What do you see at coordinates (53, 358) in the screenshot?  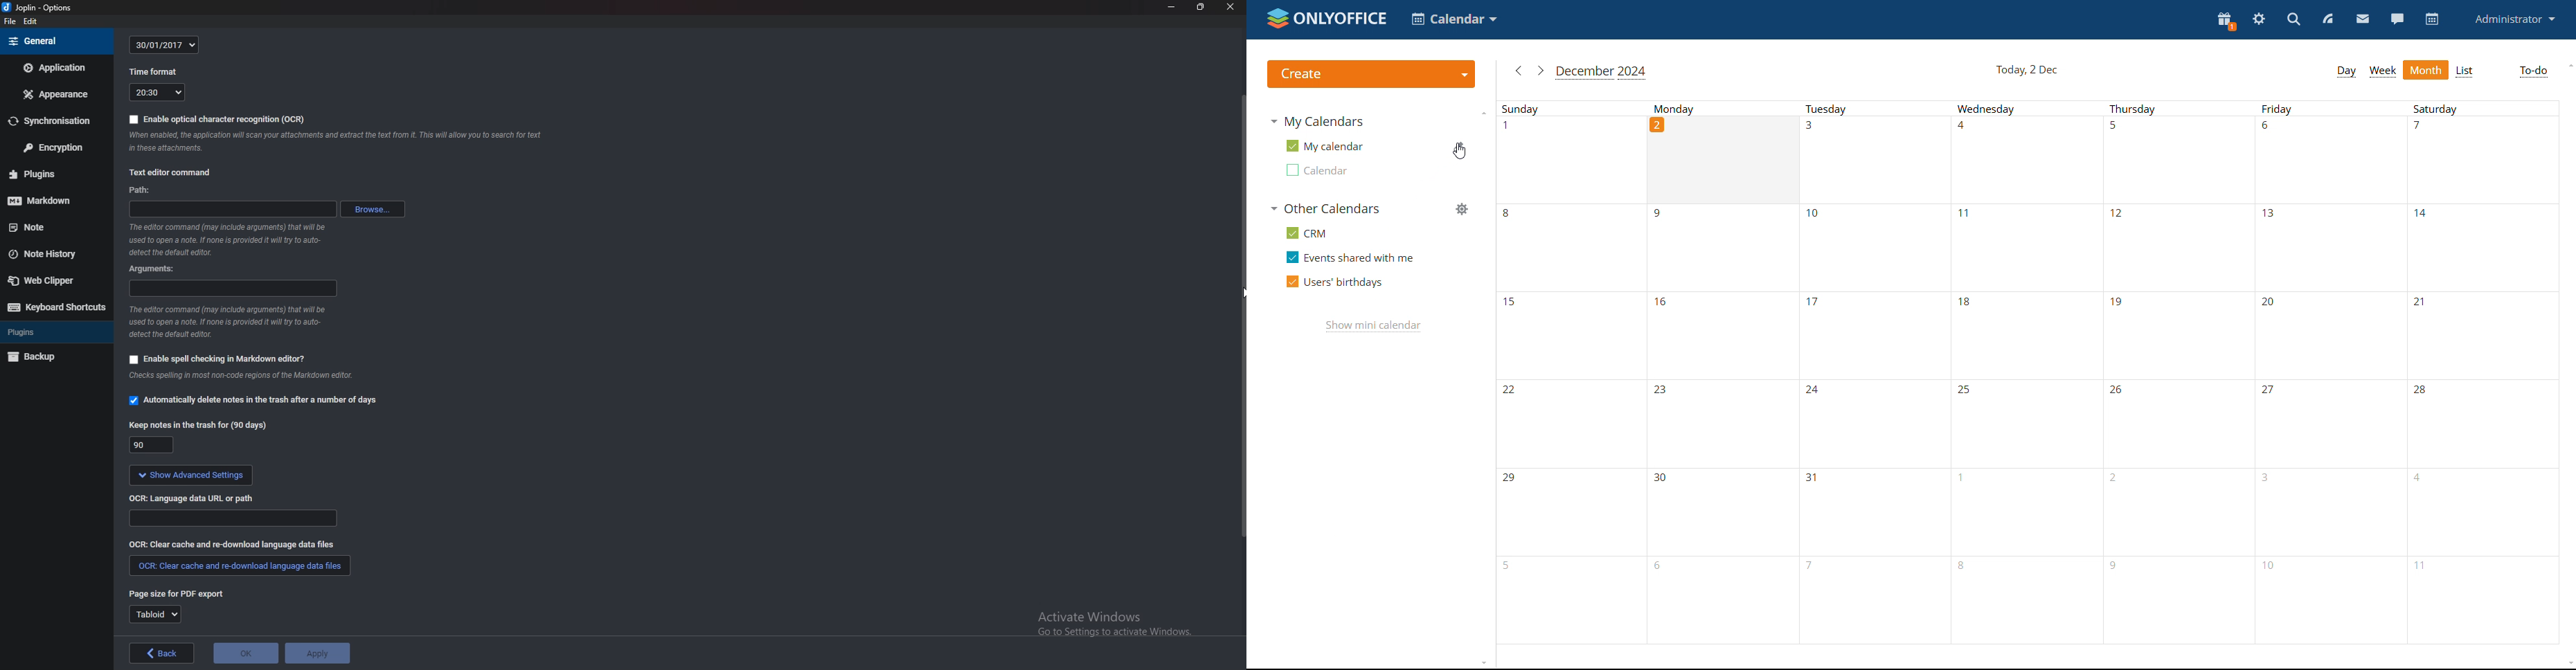 I see `Back up` at bounding box center [53, 358].